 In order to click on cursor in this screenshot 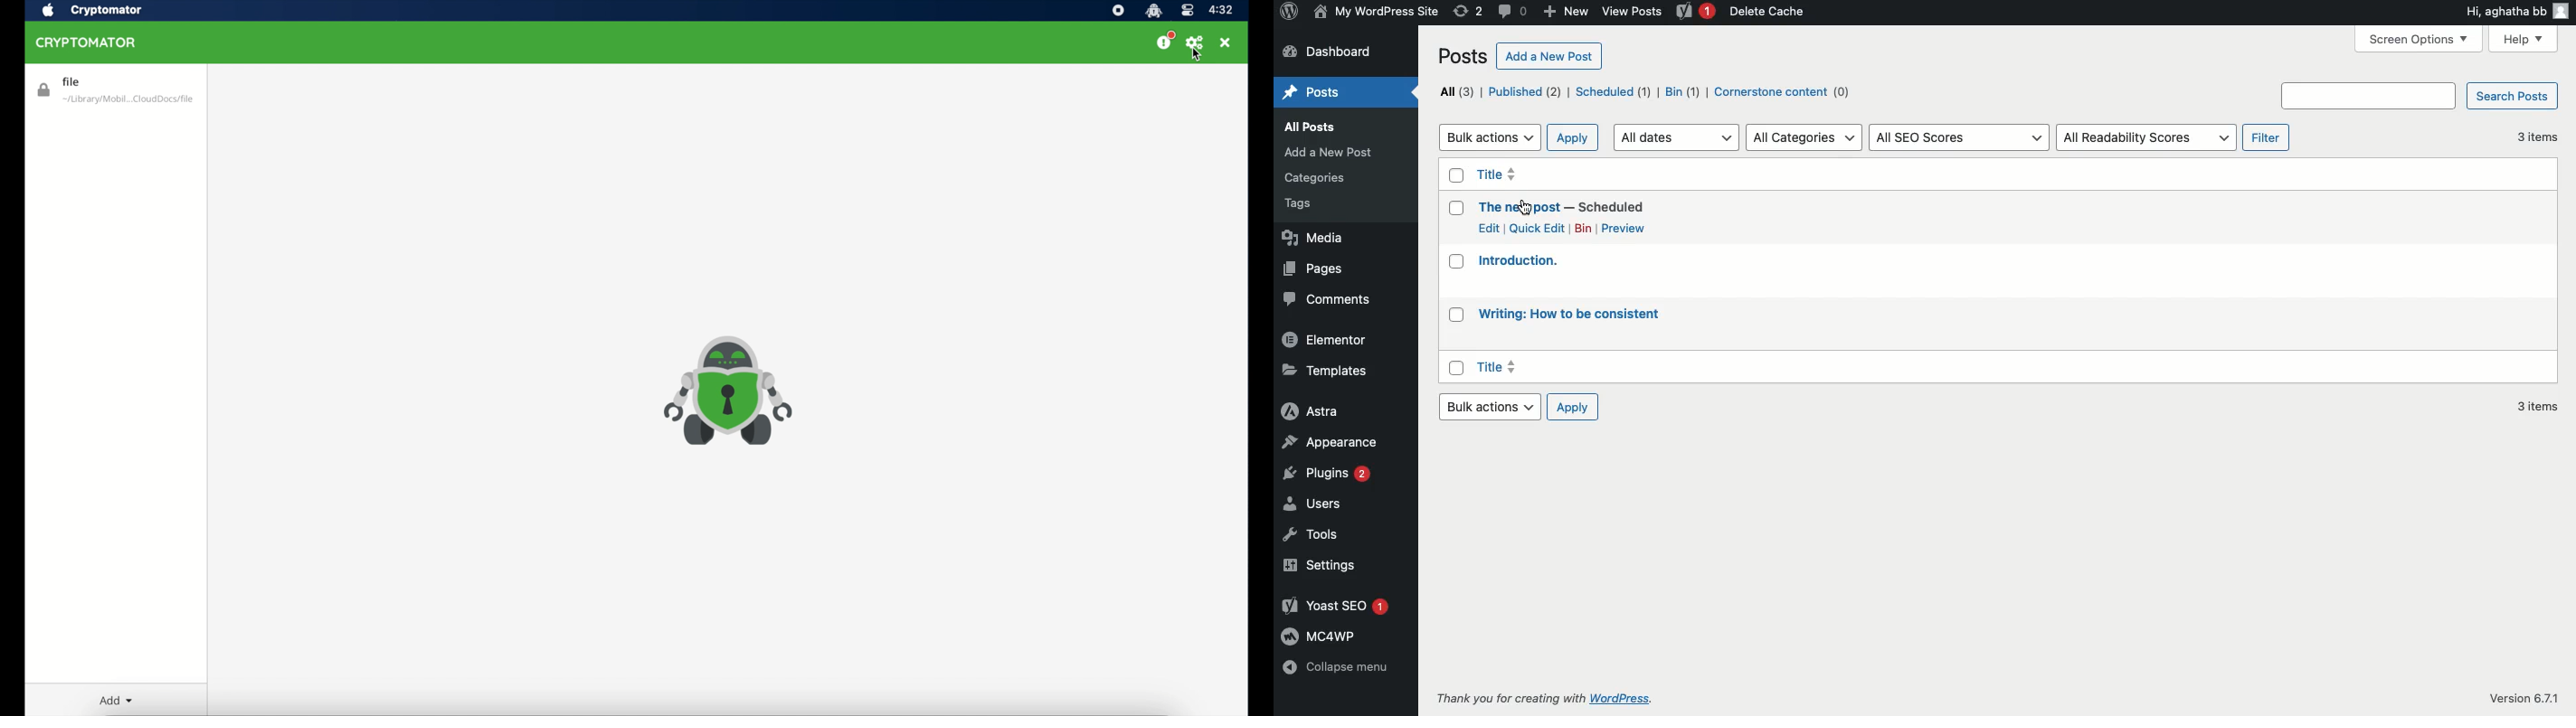, I will do `click(1525, 208)`.